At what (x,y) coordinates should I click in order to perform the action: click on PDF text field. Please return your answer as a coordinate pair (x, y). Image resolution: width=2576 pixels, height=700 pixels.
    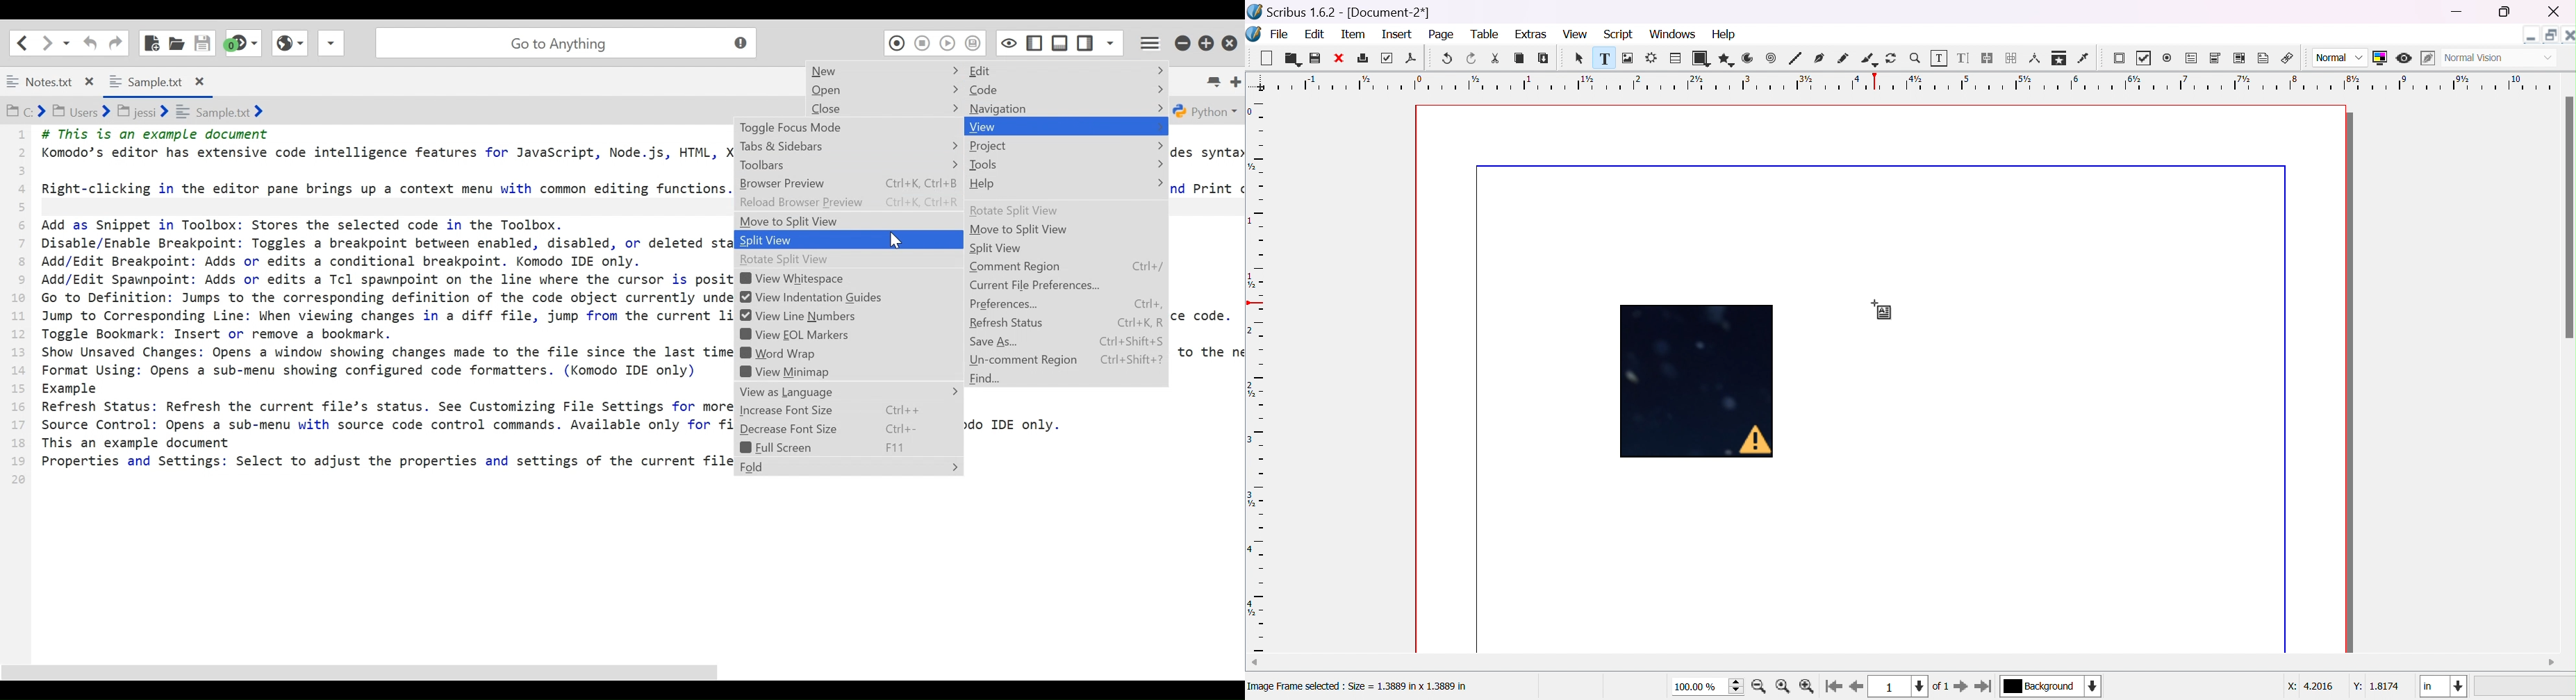
    Looking at the image, I should click on (2192, 58).